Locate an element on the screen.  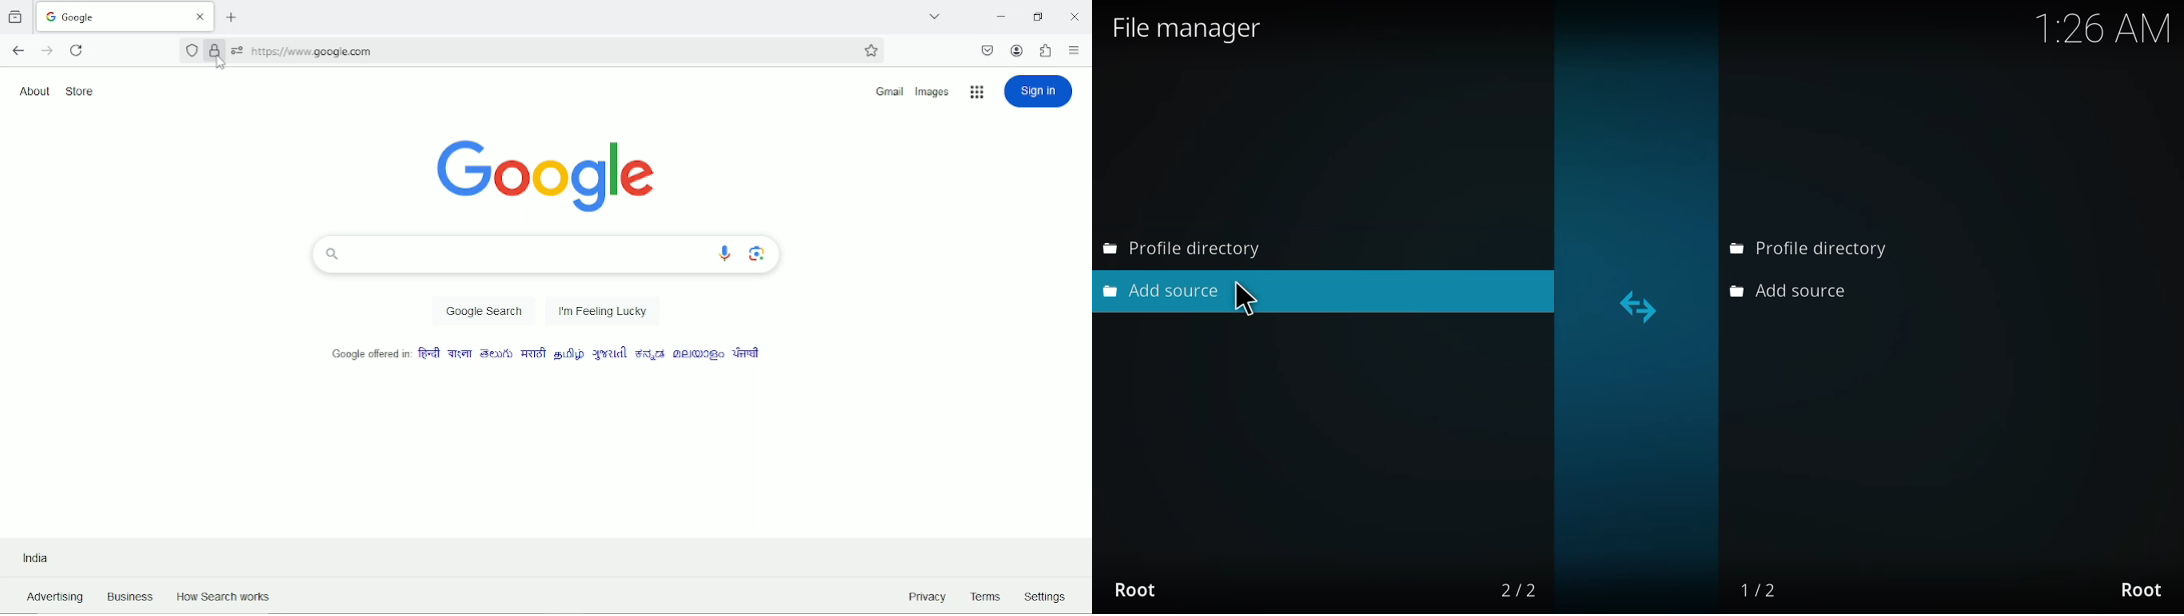
Open application menu is located at coordinates (1074, 50).